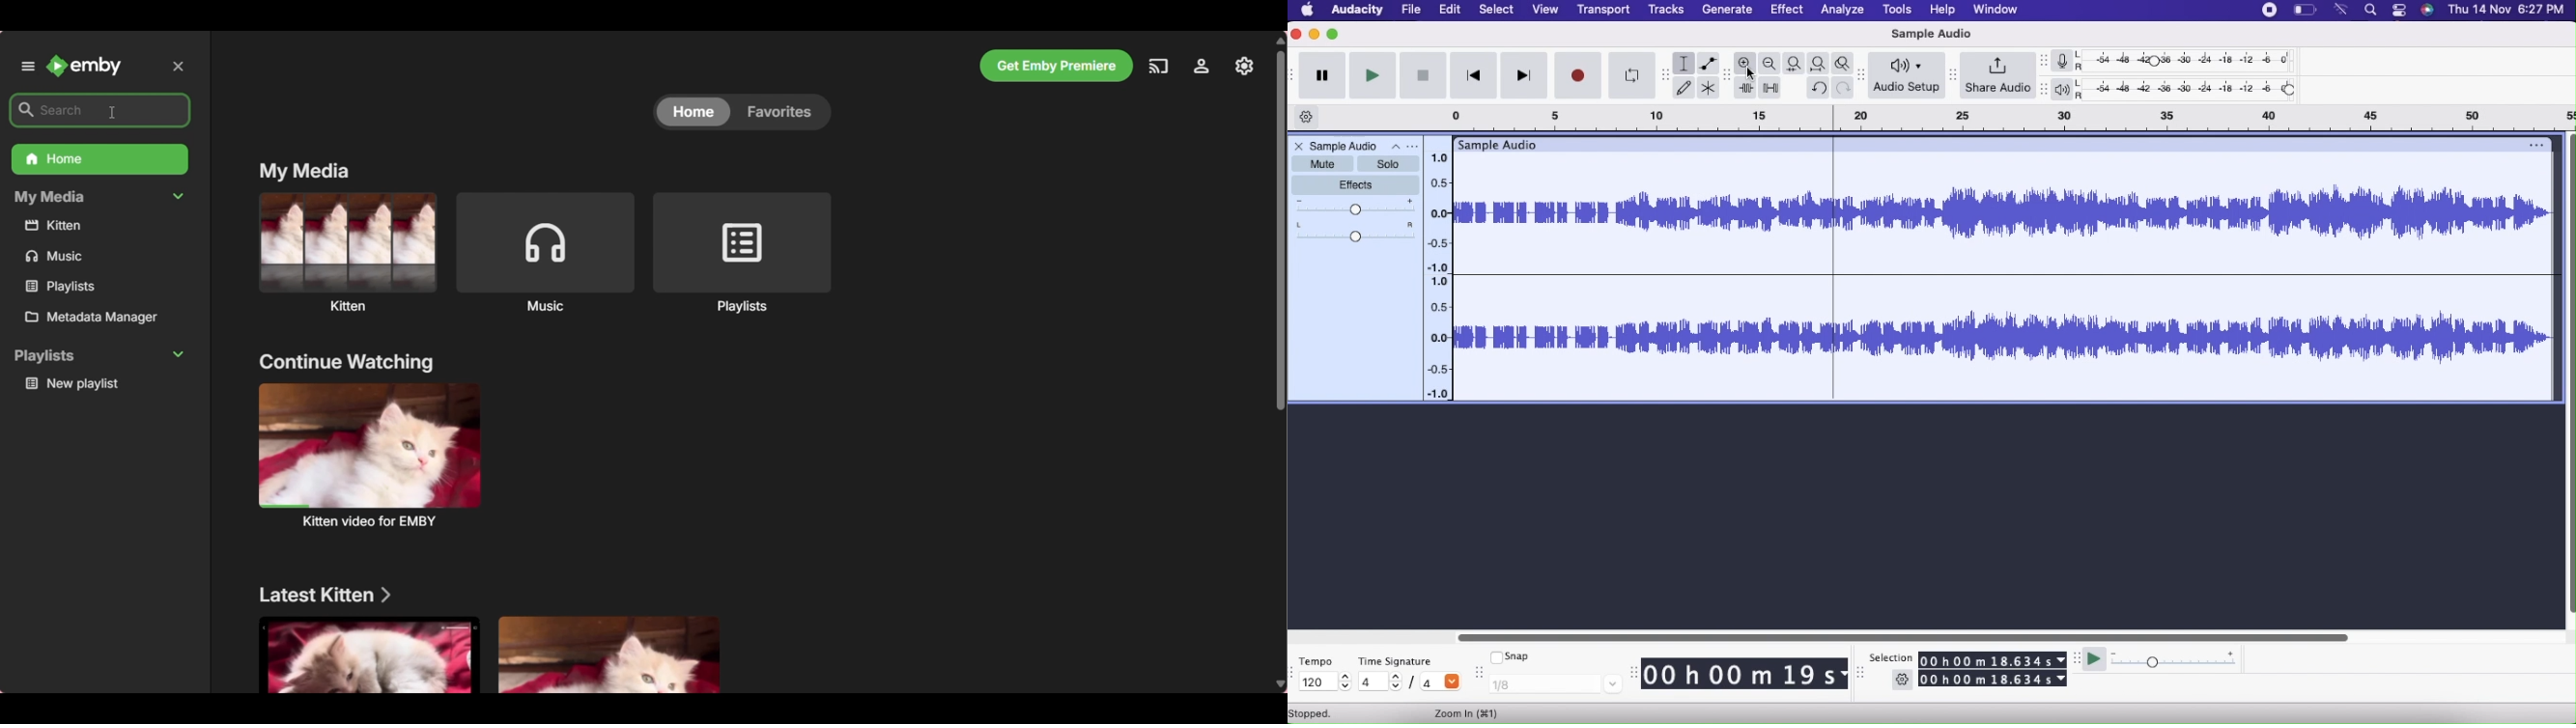 Image resolution: width=2576 pixels, height=728 pixels. What do you see at coordinates (105, 318) in the screenshot?
I see `Metadata manager` at bounding box center [105, 318].